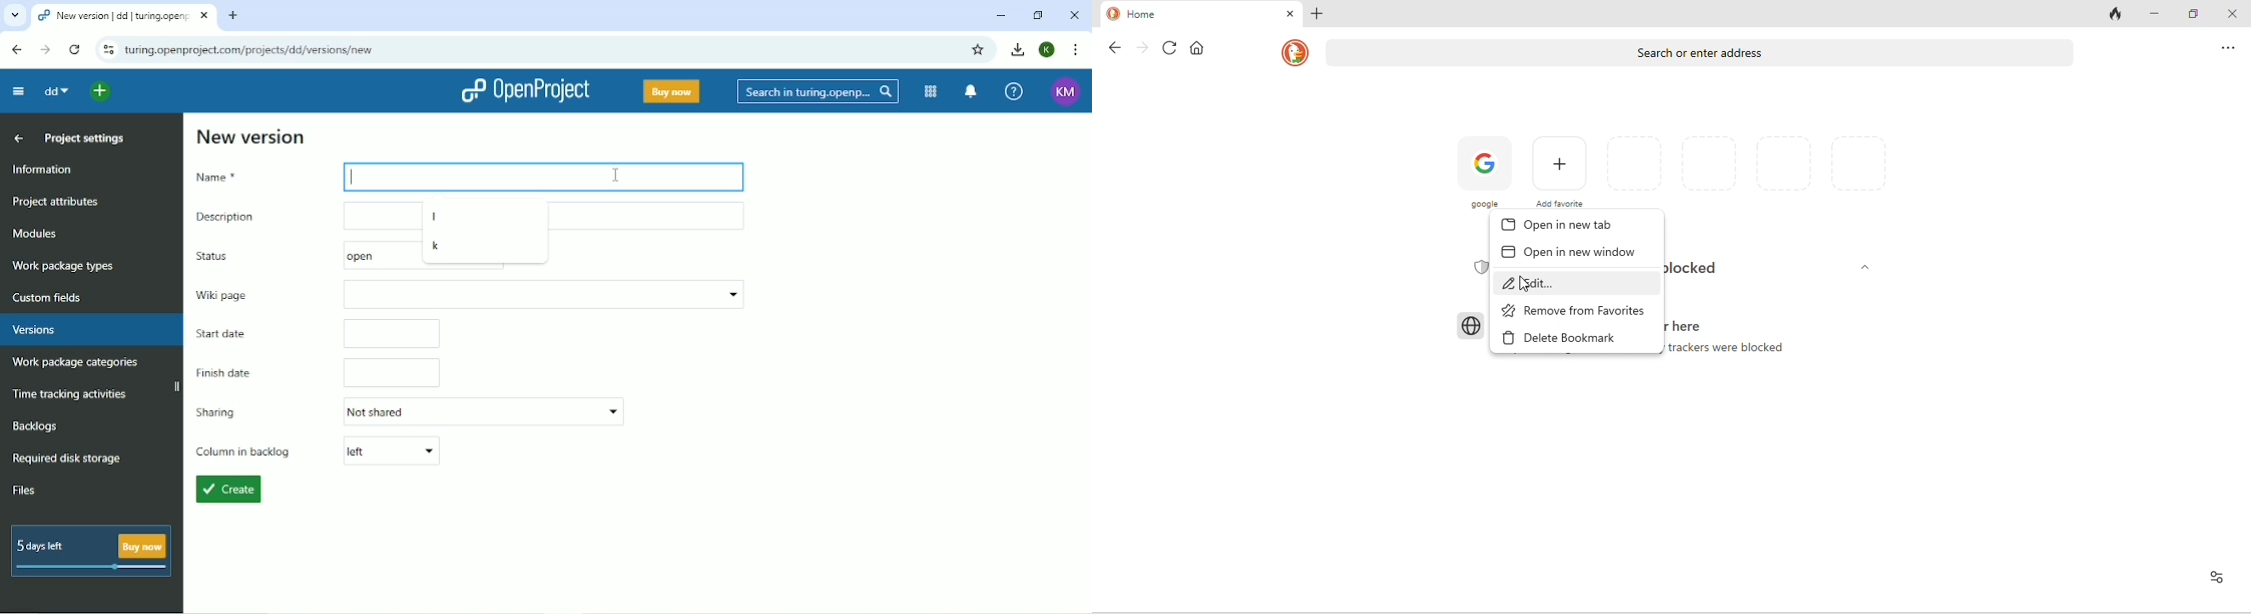 This screenshot has height=616, width=2268. What do you see at coordinates (124, 14) in the screenshot?
I see `Current tab` at bounding box center [124, 14].